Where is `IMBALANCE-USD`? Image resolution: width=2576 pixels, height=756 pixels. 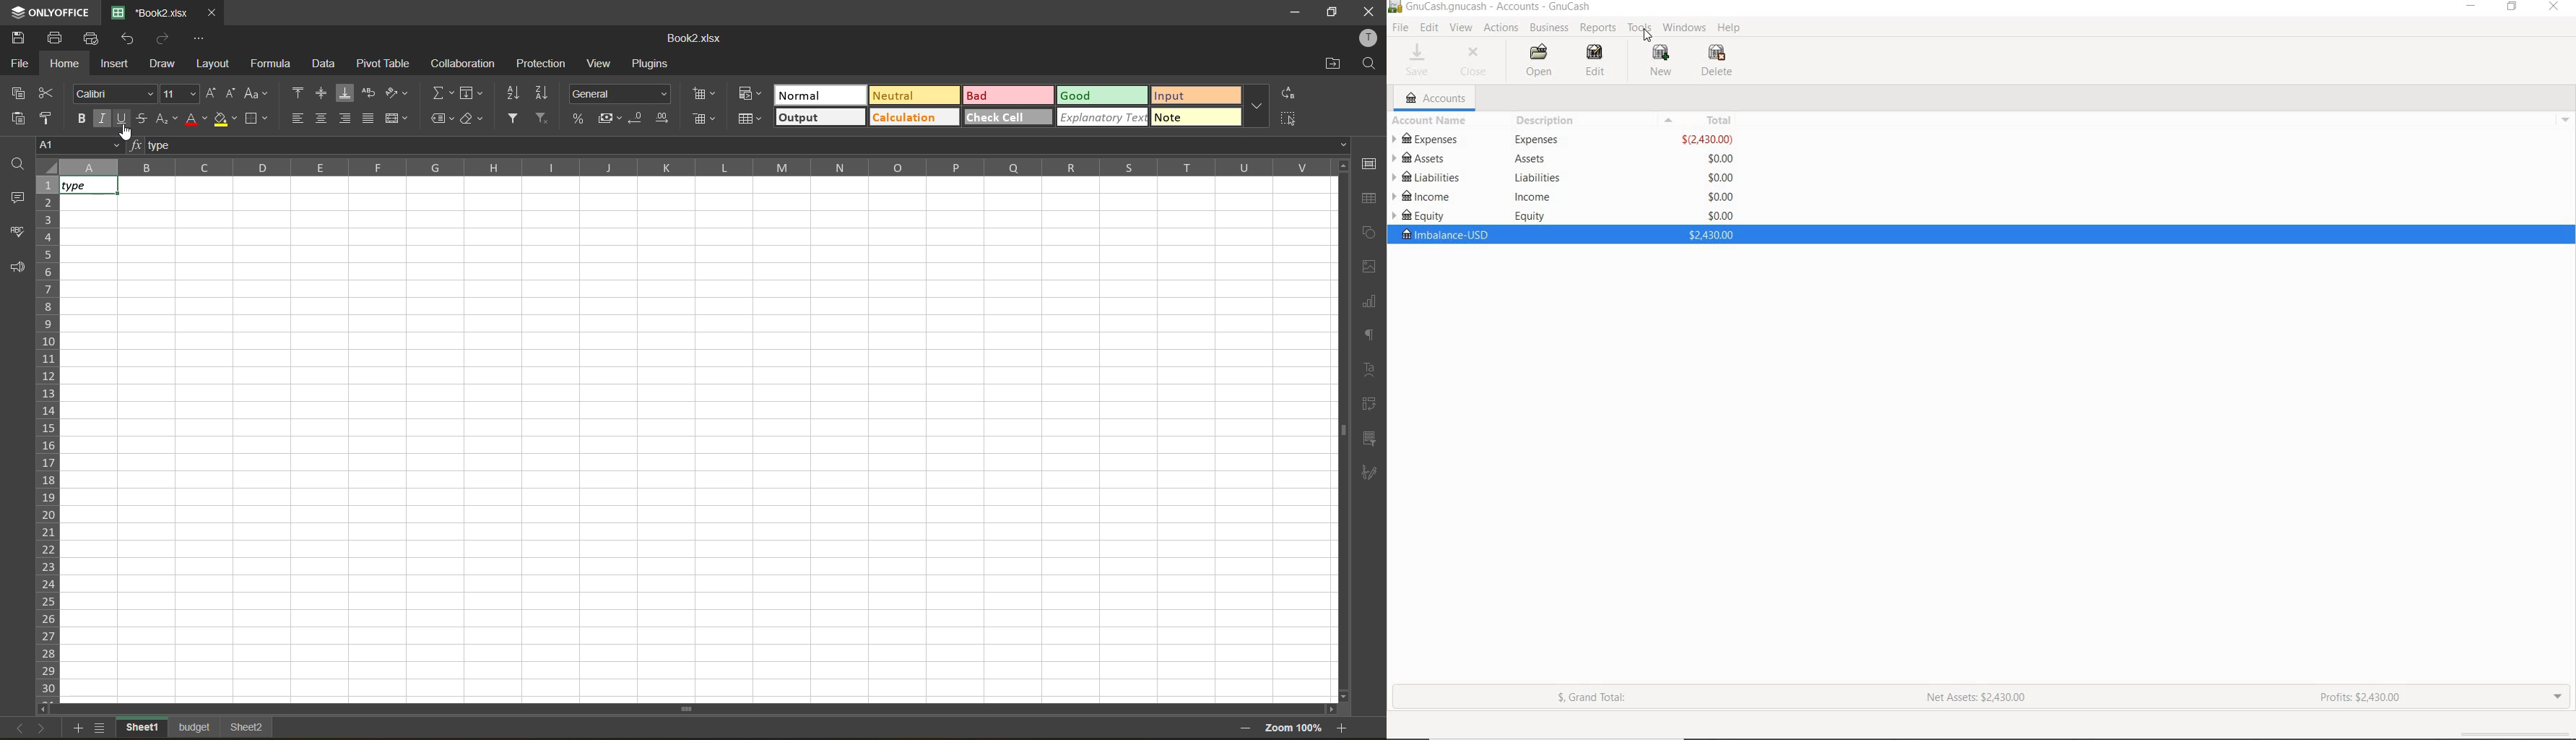
IMBALANCE-USD is located at coordinates (1443, 235).